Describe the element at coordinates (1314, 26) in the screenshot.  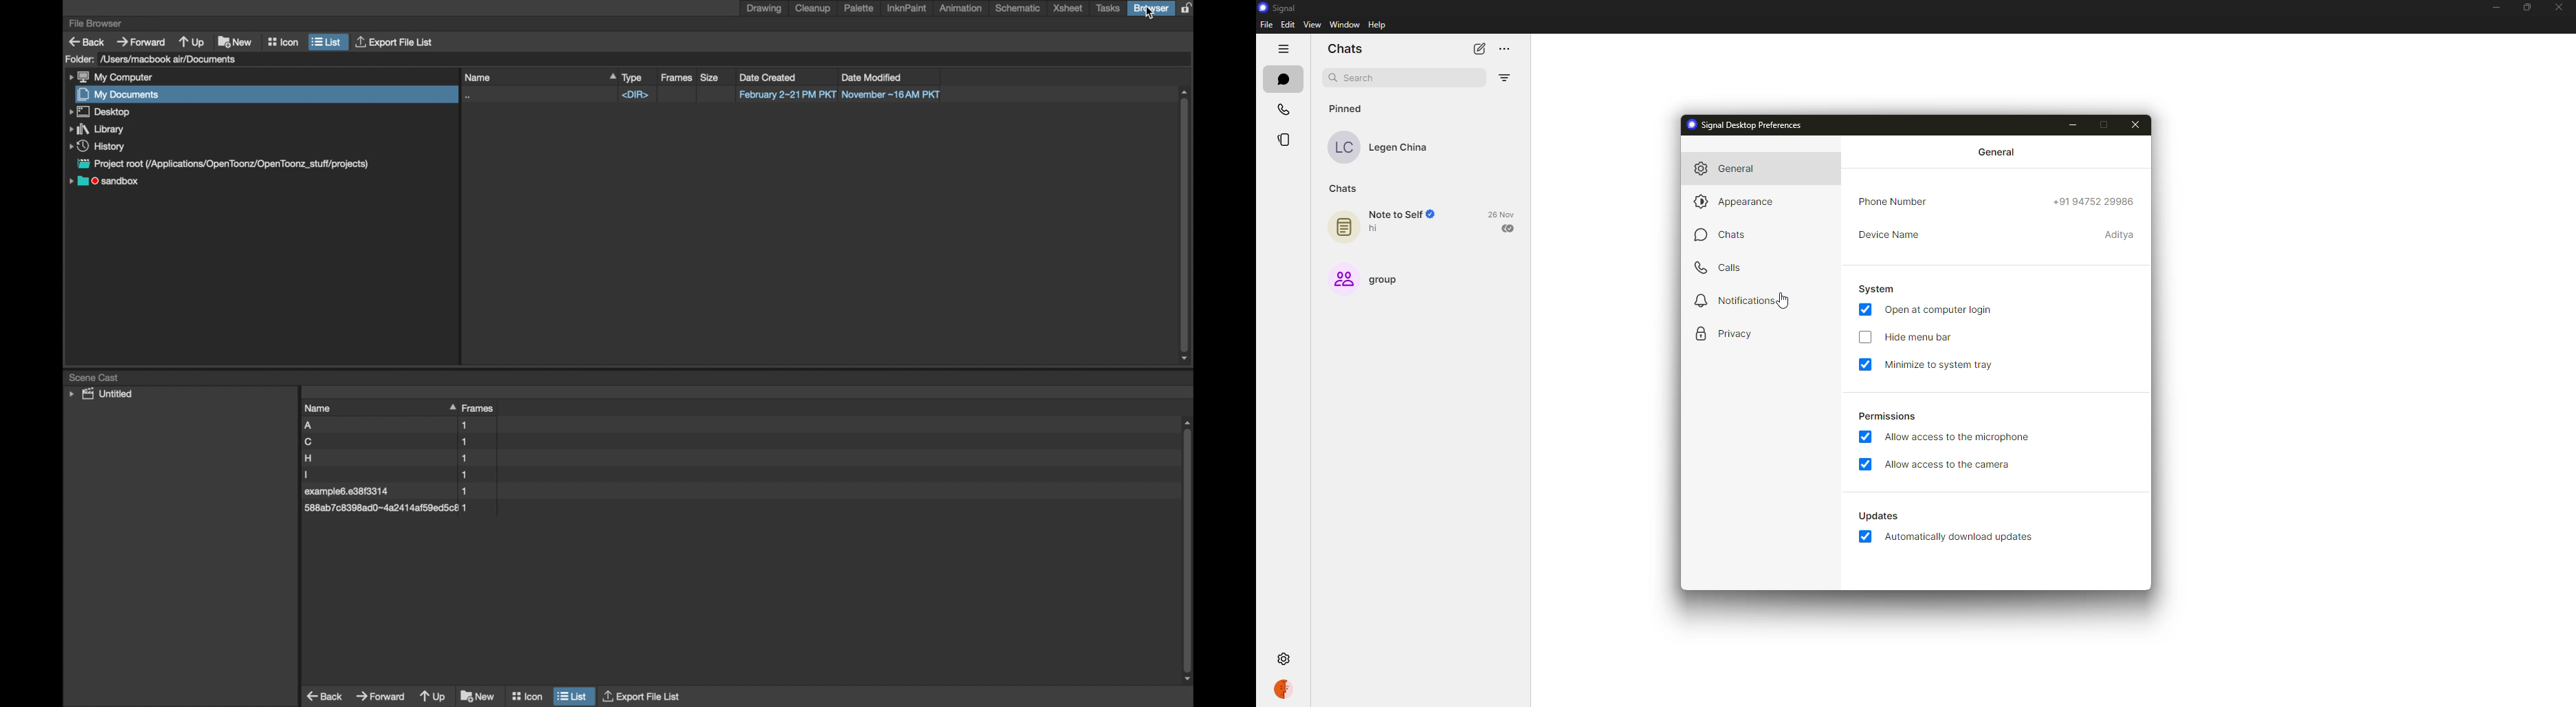
I see `view` at that location.